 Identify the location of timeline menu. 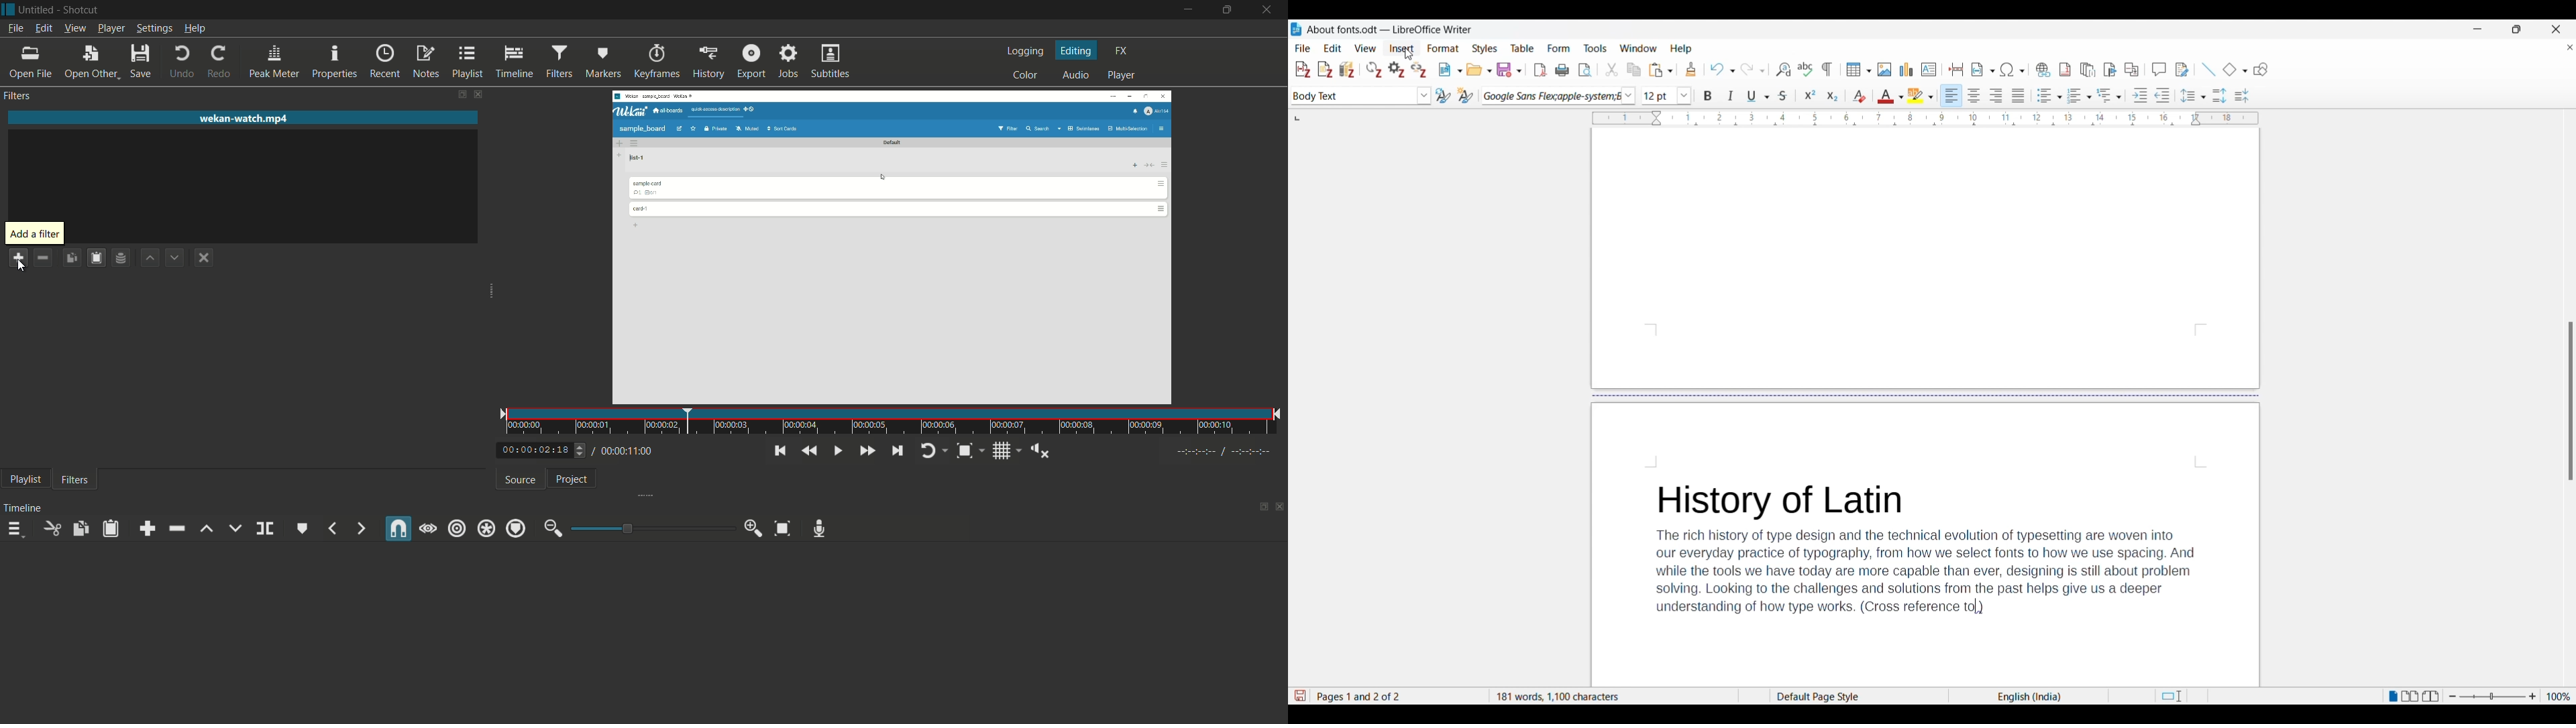
(15, 528).